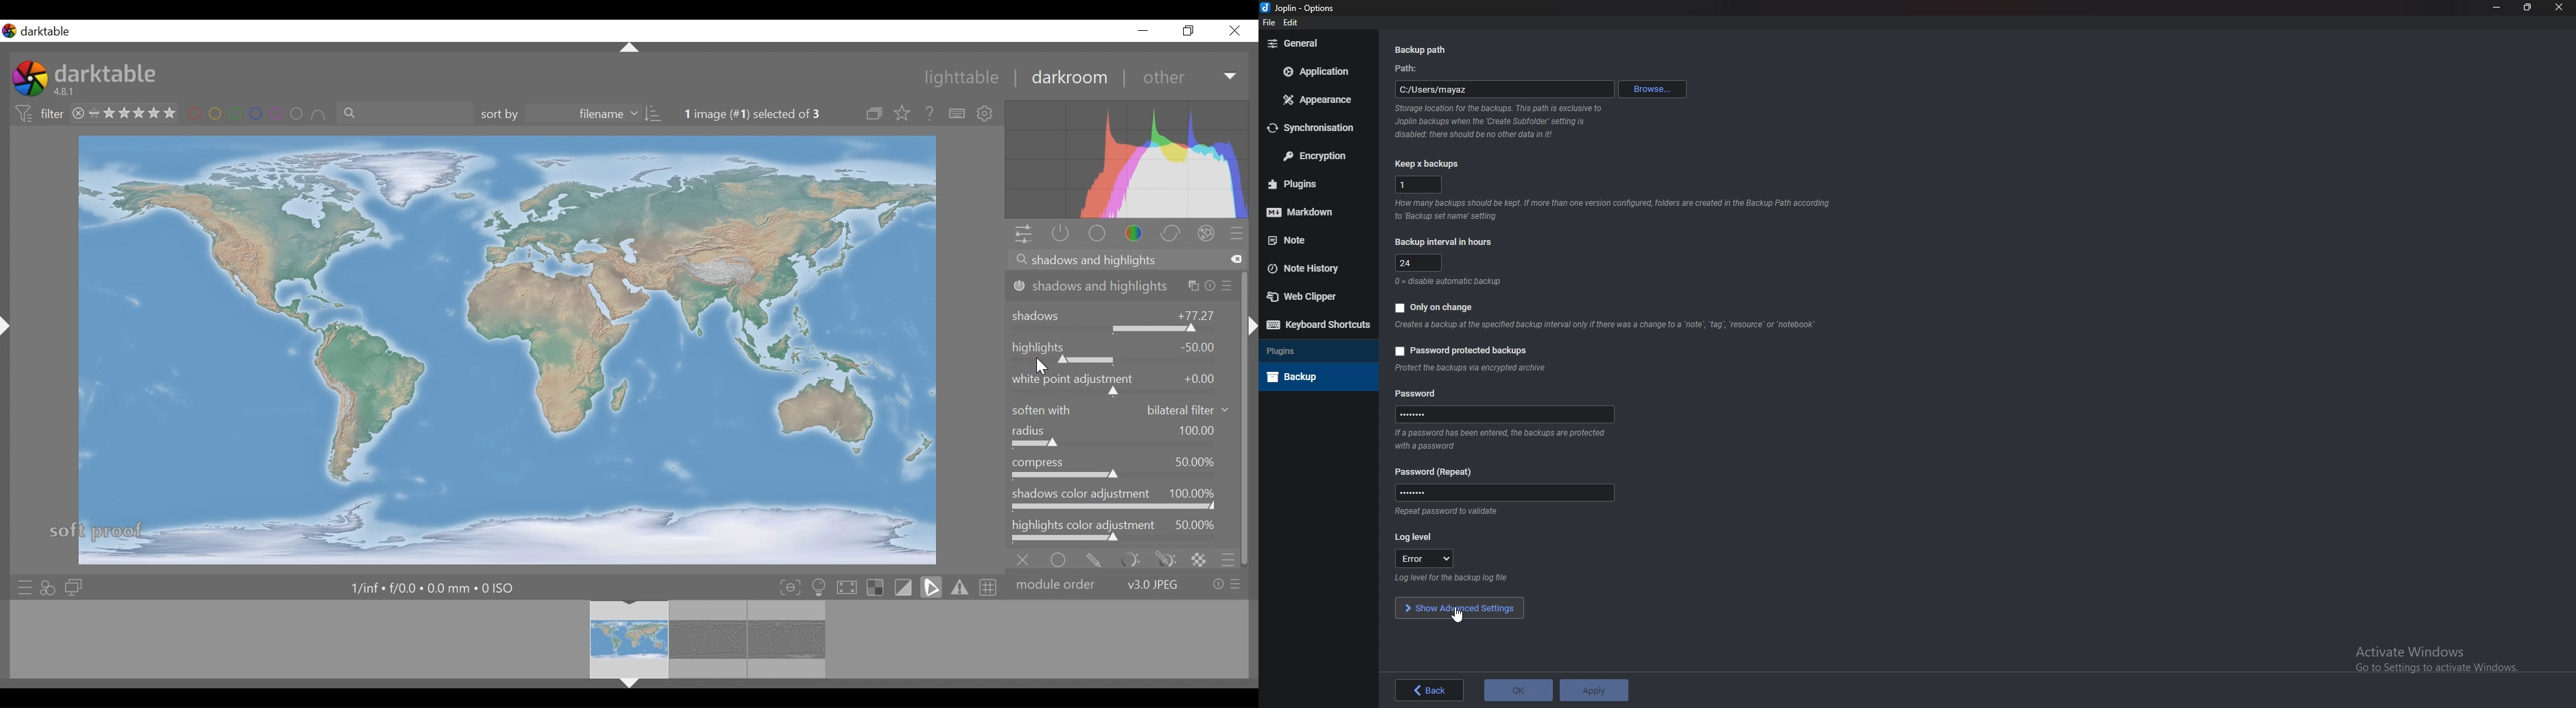  What do you see at coordinates (1123, 531) in the screenshot?
I see `highlight color adjustments` at bounding box center [1123, 531].